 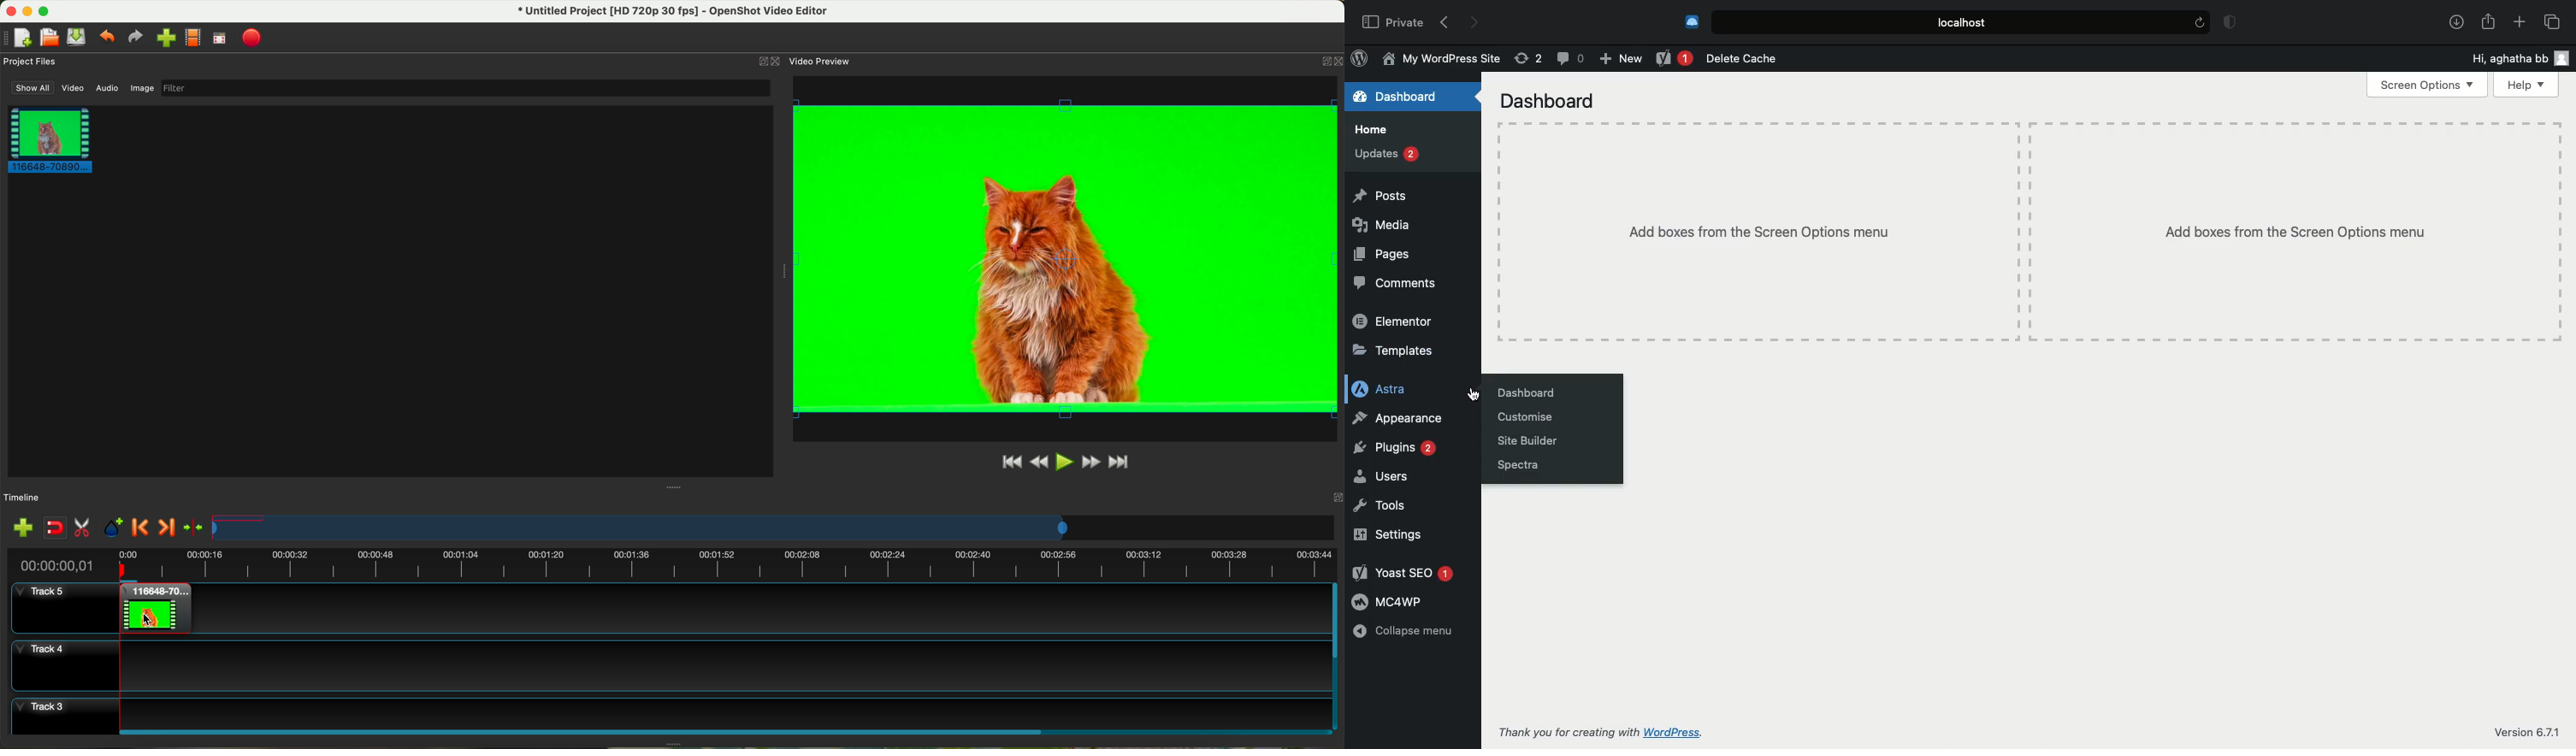 What do you see at coordinates (56, 528) in the screenshot?
I see `disable snapping` at bounding box center [56, 528].